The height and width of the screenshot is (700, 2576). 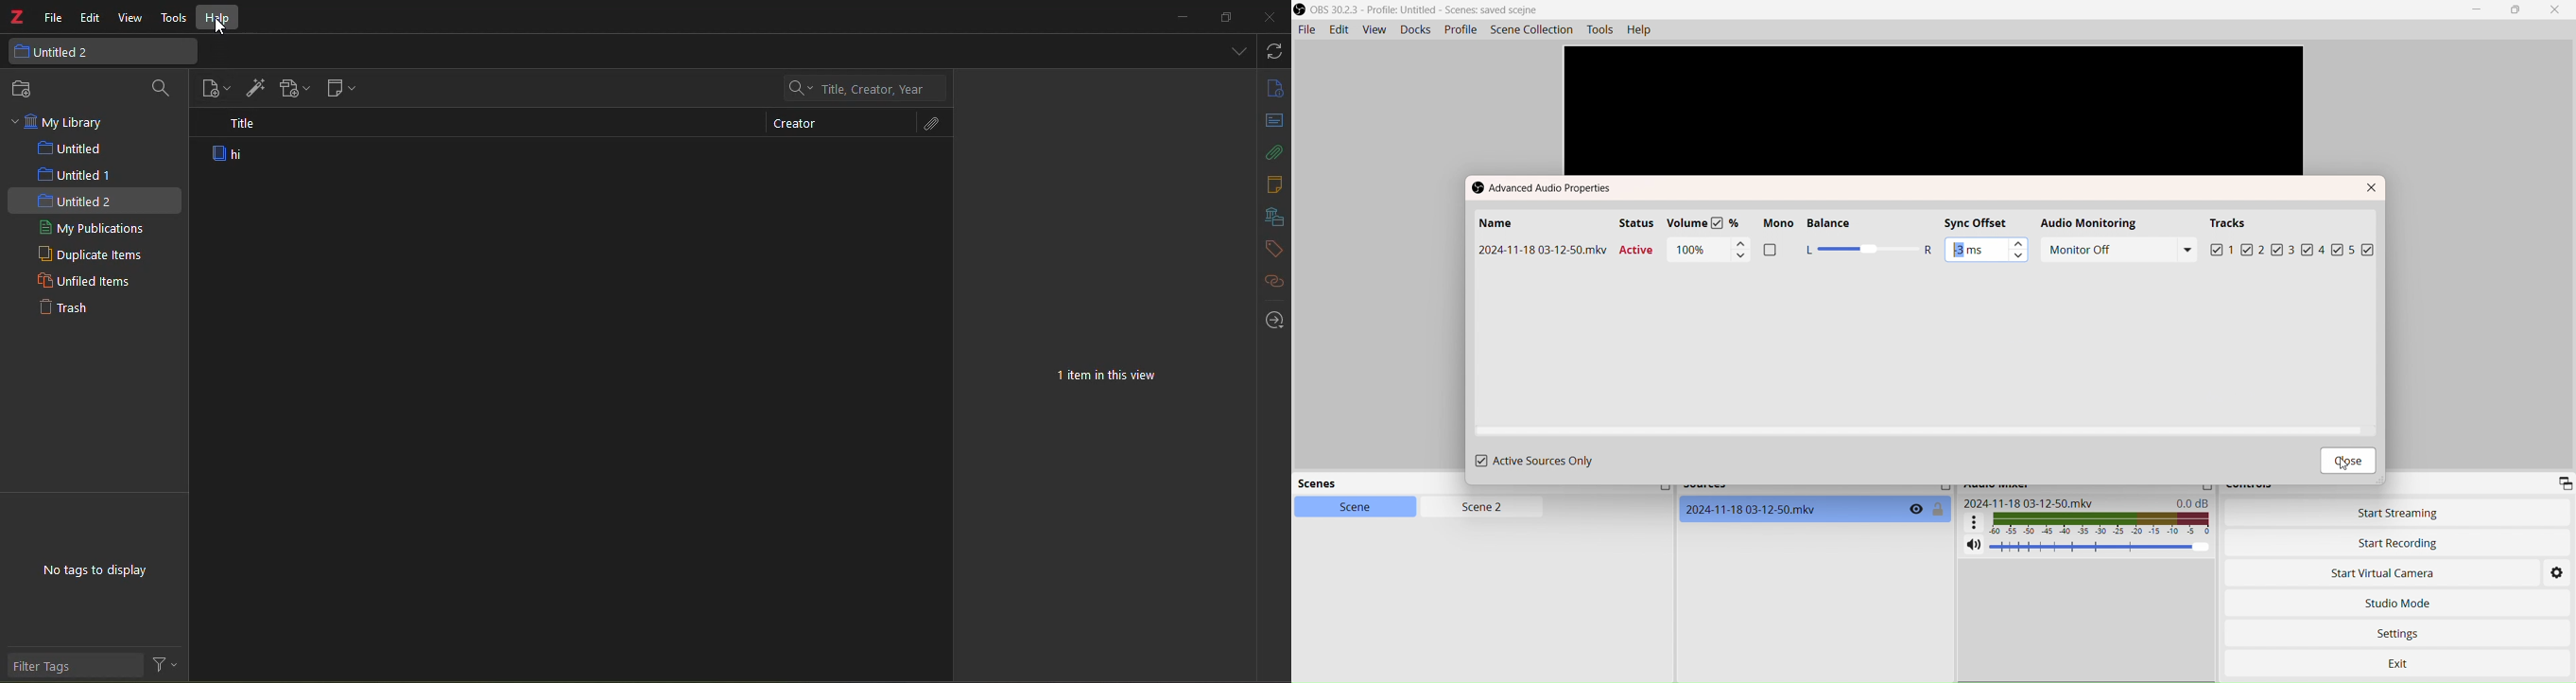 What do you see at coordinates (2397, 603) in the screenshot?
I see `Studio Mode` at bounding box center [2397, 603].